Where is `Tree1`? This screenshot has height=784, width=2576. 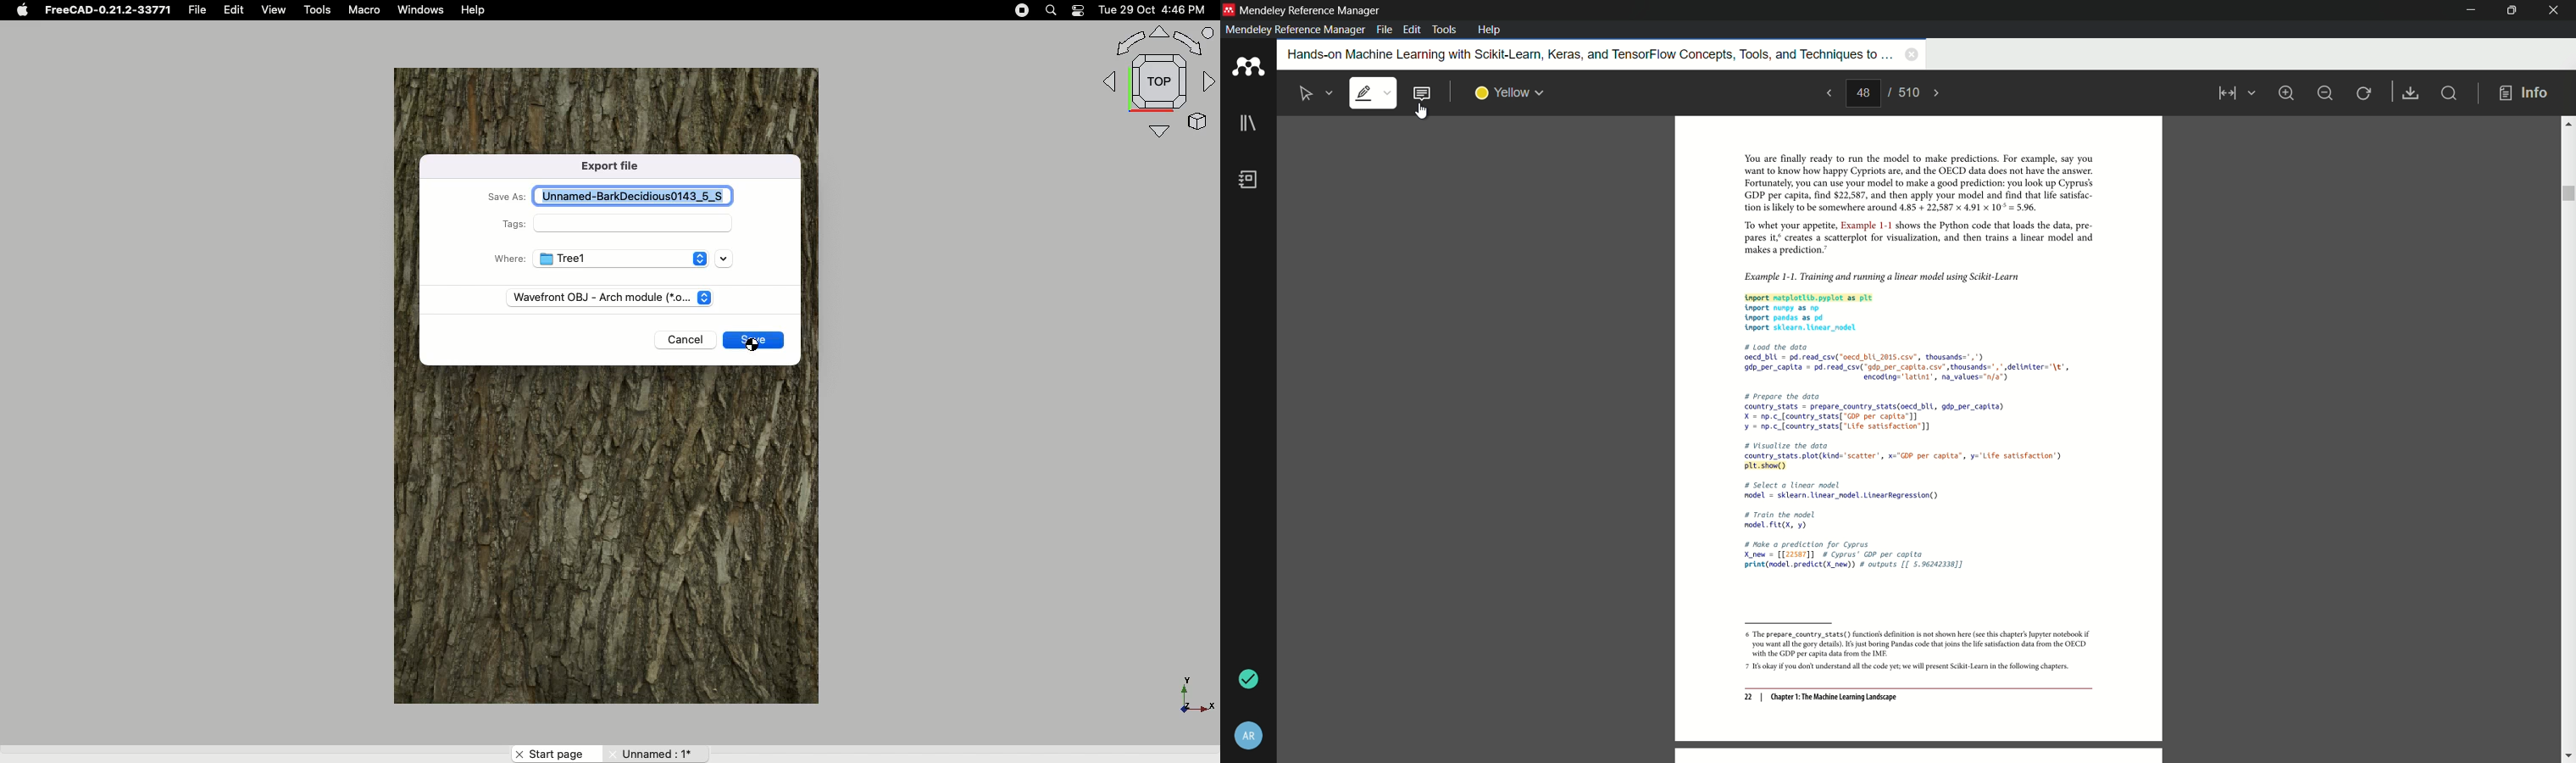
Tree1 is located at coordinates (617, 259).